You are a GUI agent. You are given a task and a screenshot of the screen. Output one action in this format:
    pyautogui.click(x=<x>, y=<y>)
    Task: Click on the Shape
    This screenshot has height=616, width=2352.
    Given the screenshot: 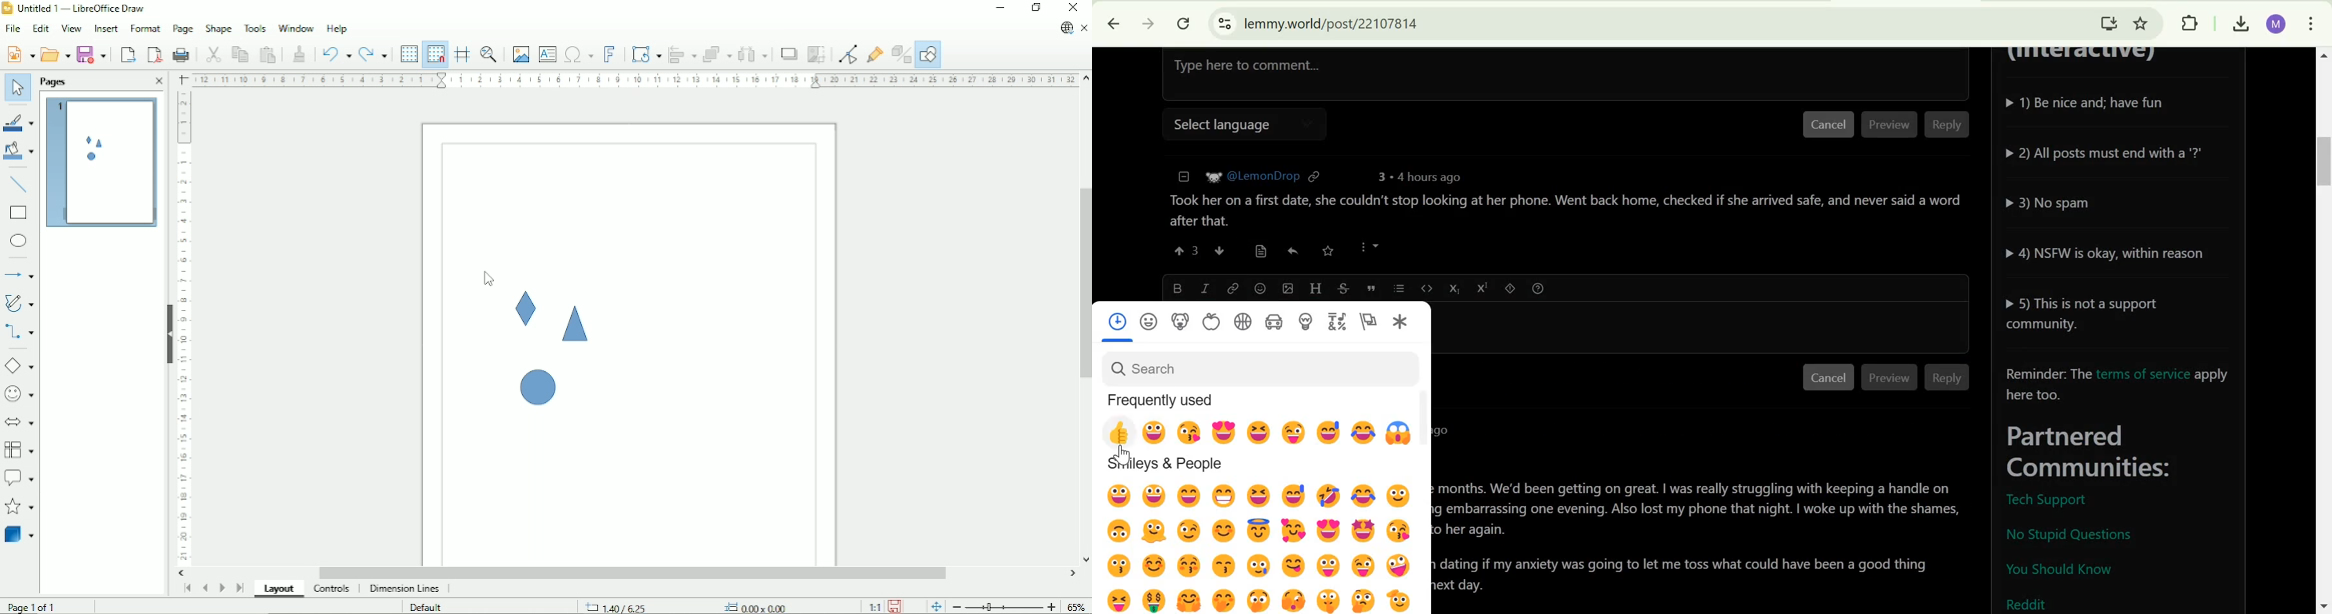 What is the action you would take?
    pyautogui.click(x=526, y=309)
    